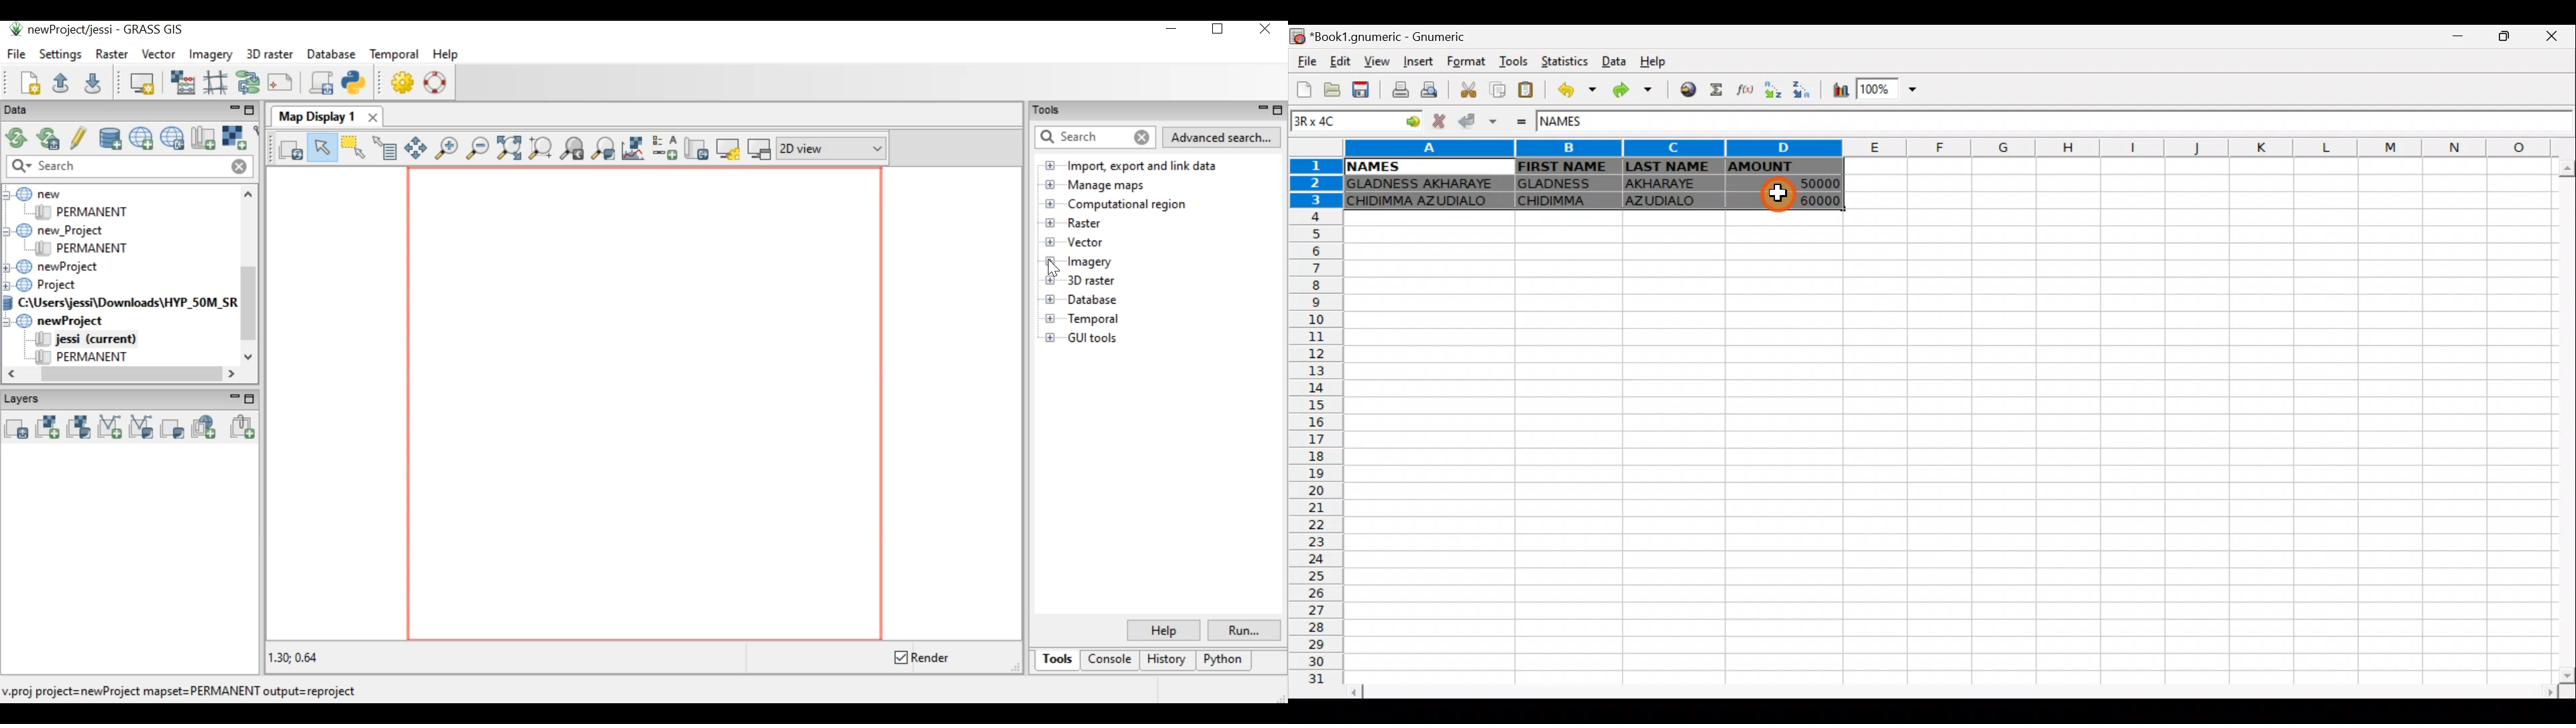 This screenshot has height=728, width=2576. Describe the element at coordinates (1373, 62) in the screenshot. I see `View` at that location.